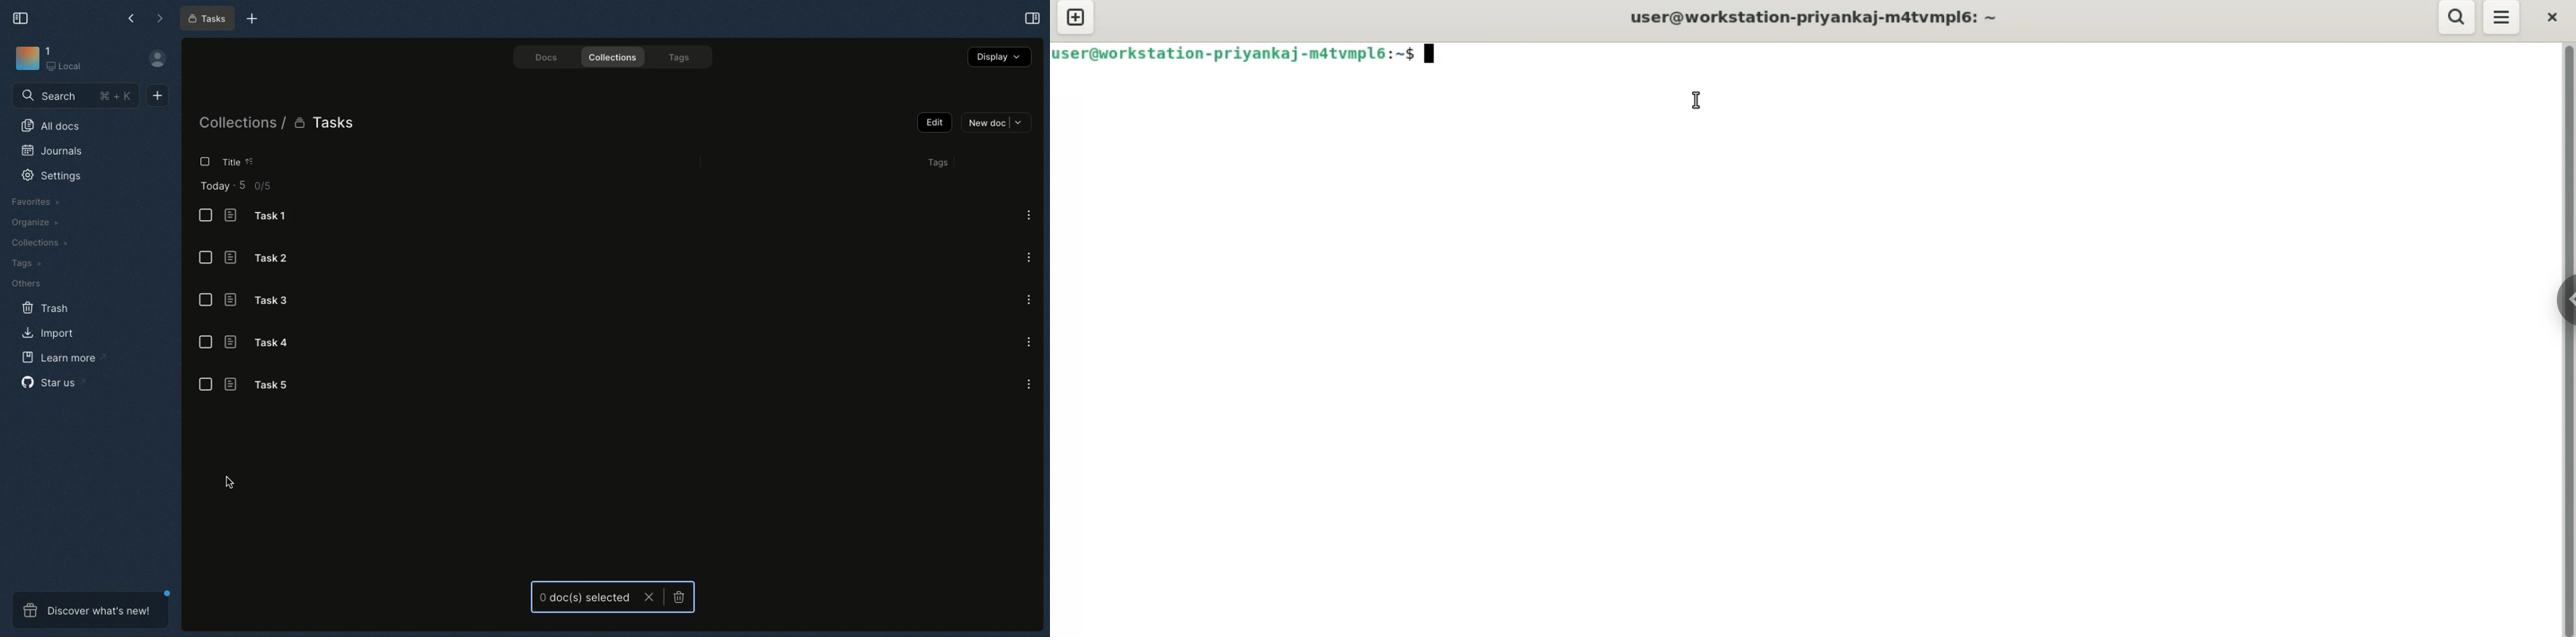 The height and width of the screenshot is (644, 2576). What do you see at coordinates (34, 224) in the screenshot?
I see `Organize` at bounding box center [34, 224].